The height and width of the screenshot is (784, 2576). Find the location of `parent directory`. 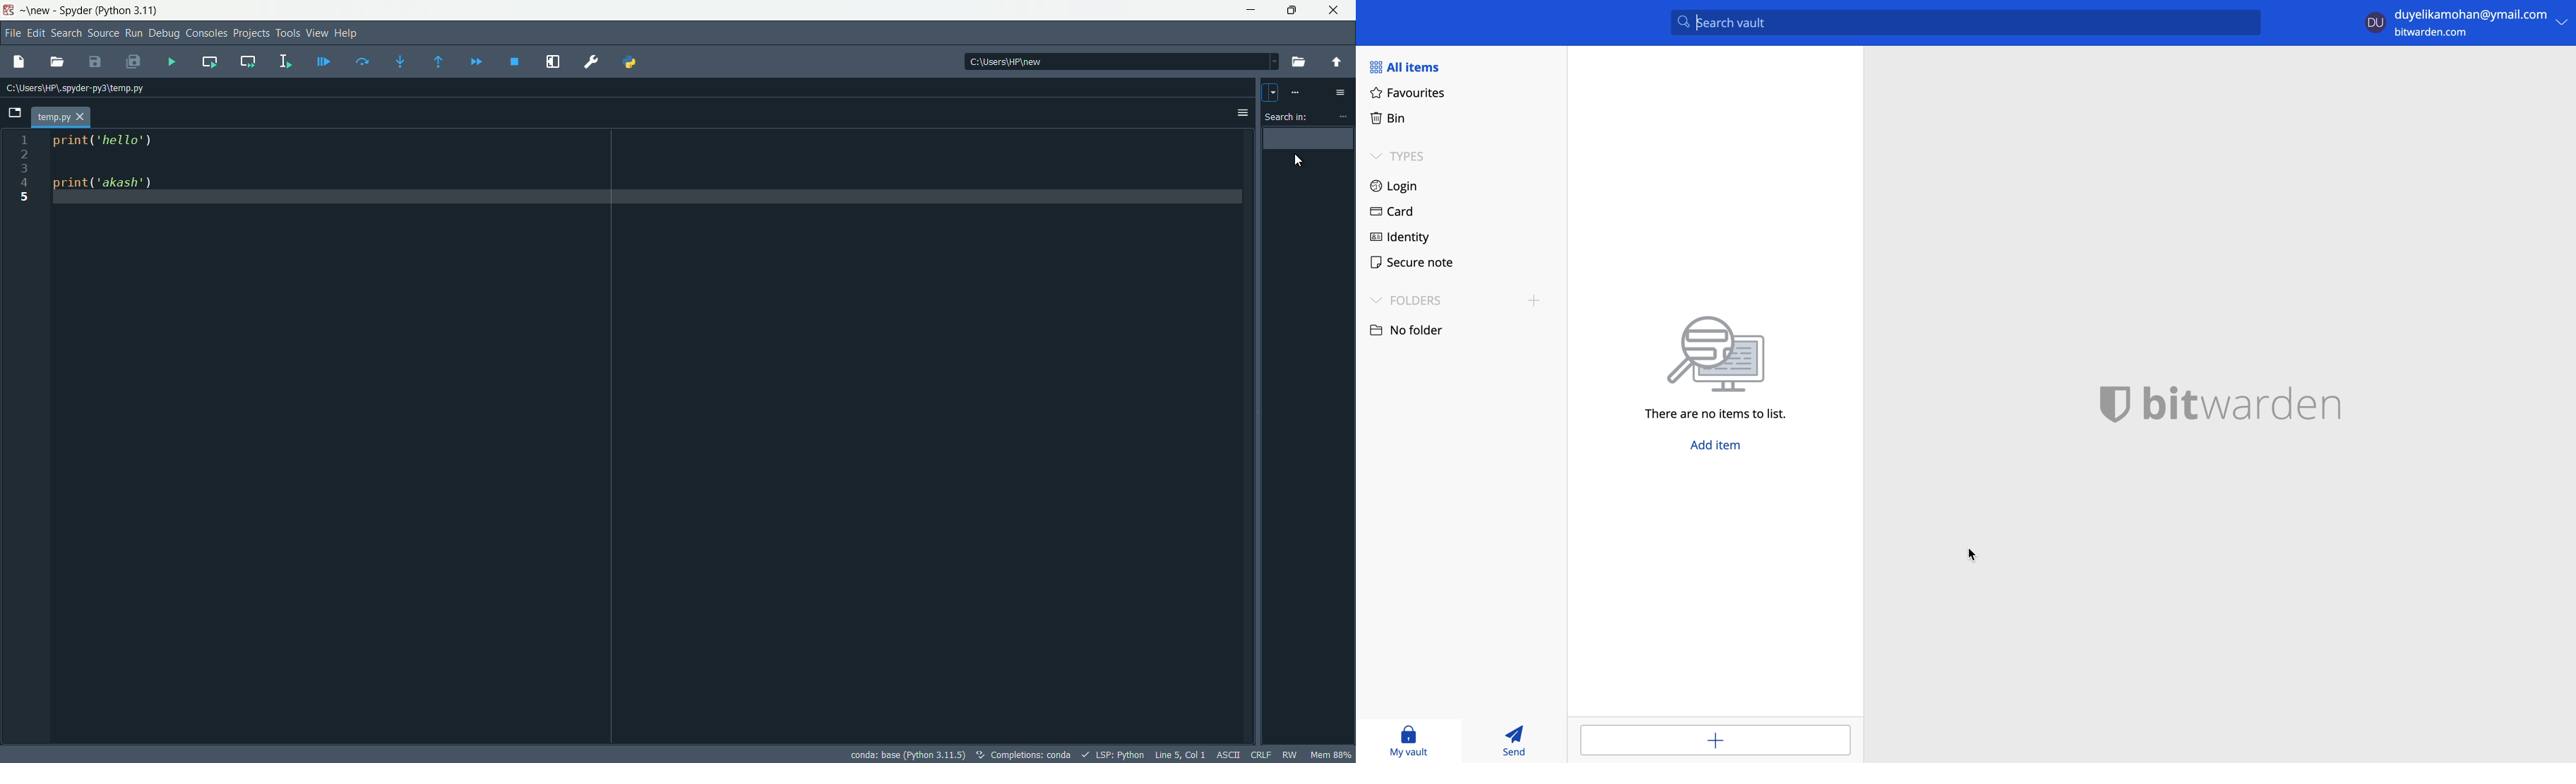

parent directory is located at coordinates (1337, 62).